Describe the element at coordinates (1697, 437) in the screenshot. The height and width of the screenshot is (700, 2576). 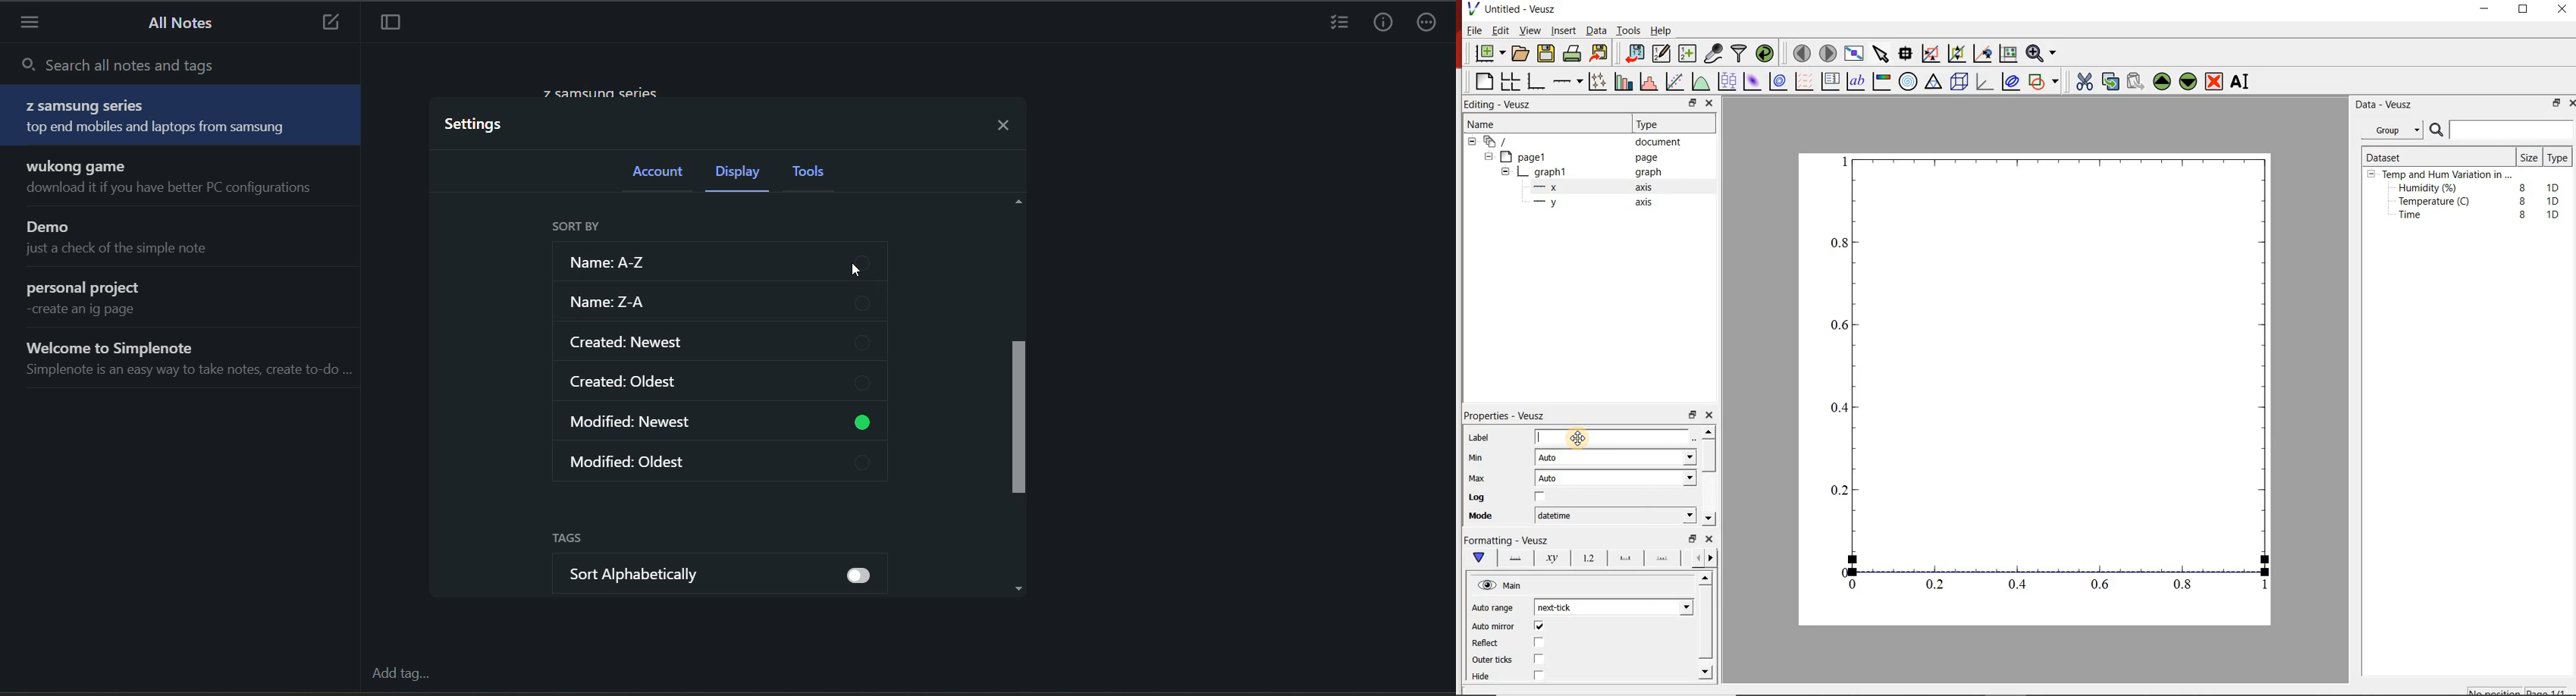
I see `Edit text` at that location.